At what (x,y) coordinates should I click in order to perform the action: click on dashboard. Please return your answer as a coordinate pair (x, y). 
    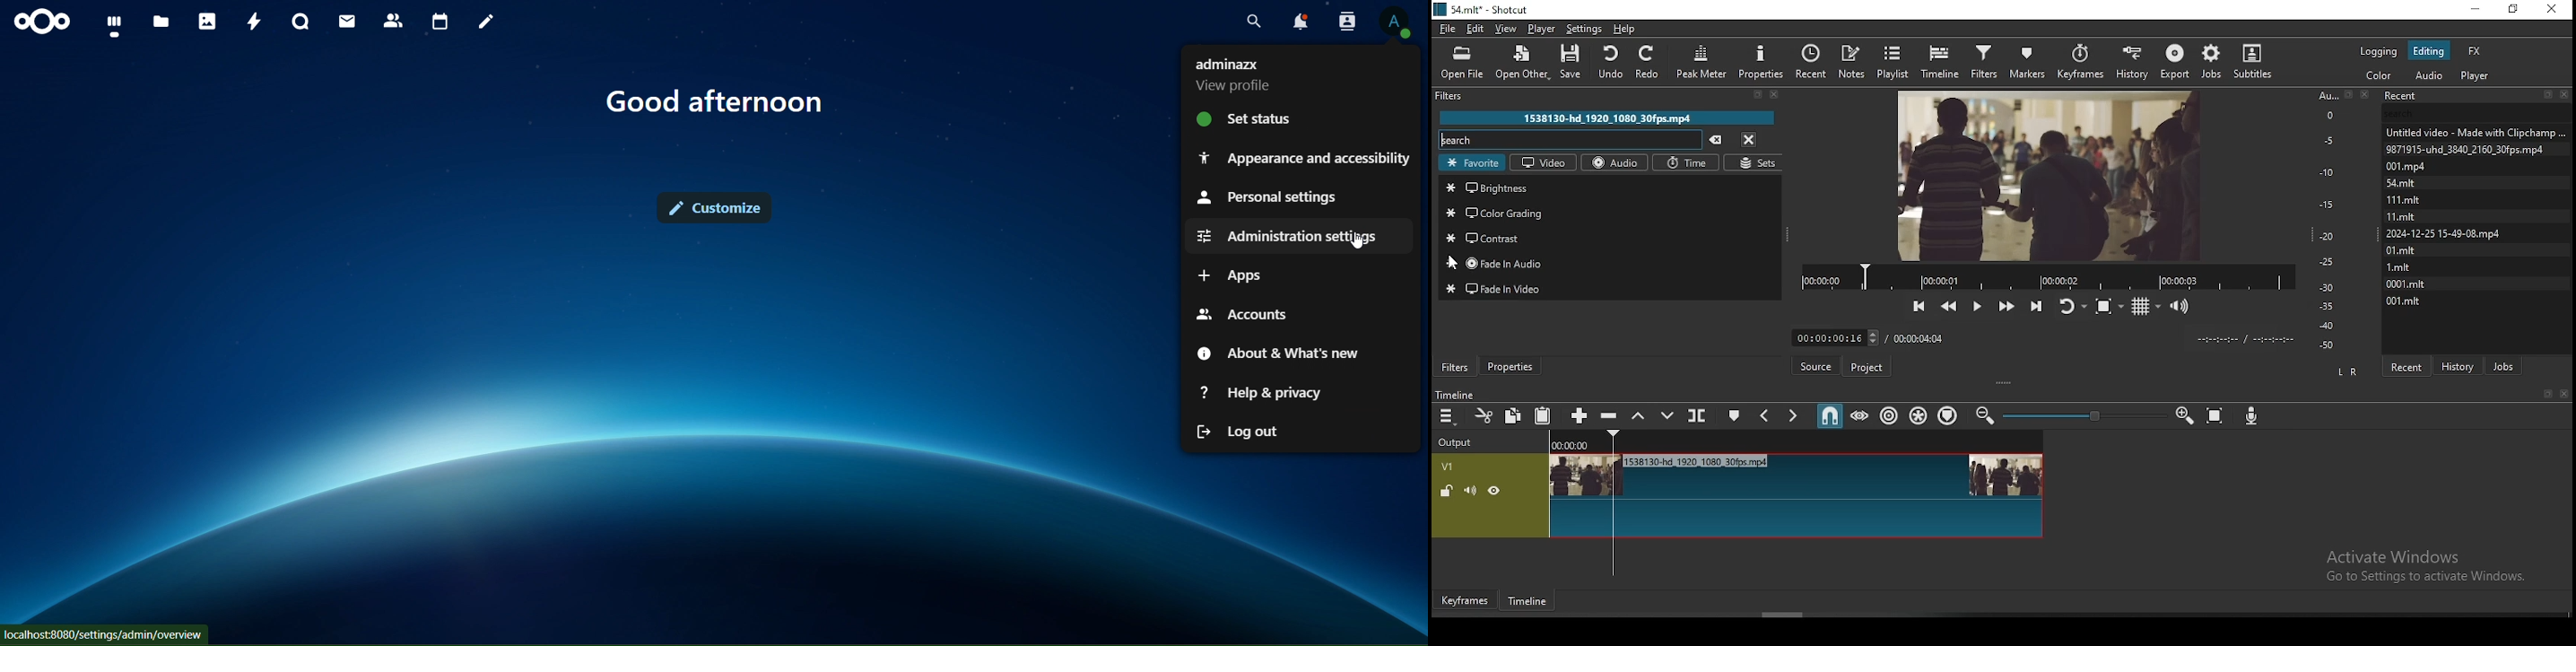
    Looking at the image, I should click on (118, 26).